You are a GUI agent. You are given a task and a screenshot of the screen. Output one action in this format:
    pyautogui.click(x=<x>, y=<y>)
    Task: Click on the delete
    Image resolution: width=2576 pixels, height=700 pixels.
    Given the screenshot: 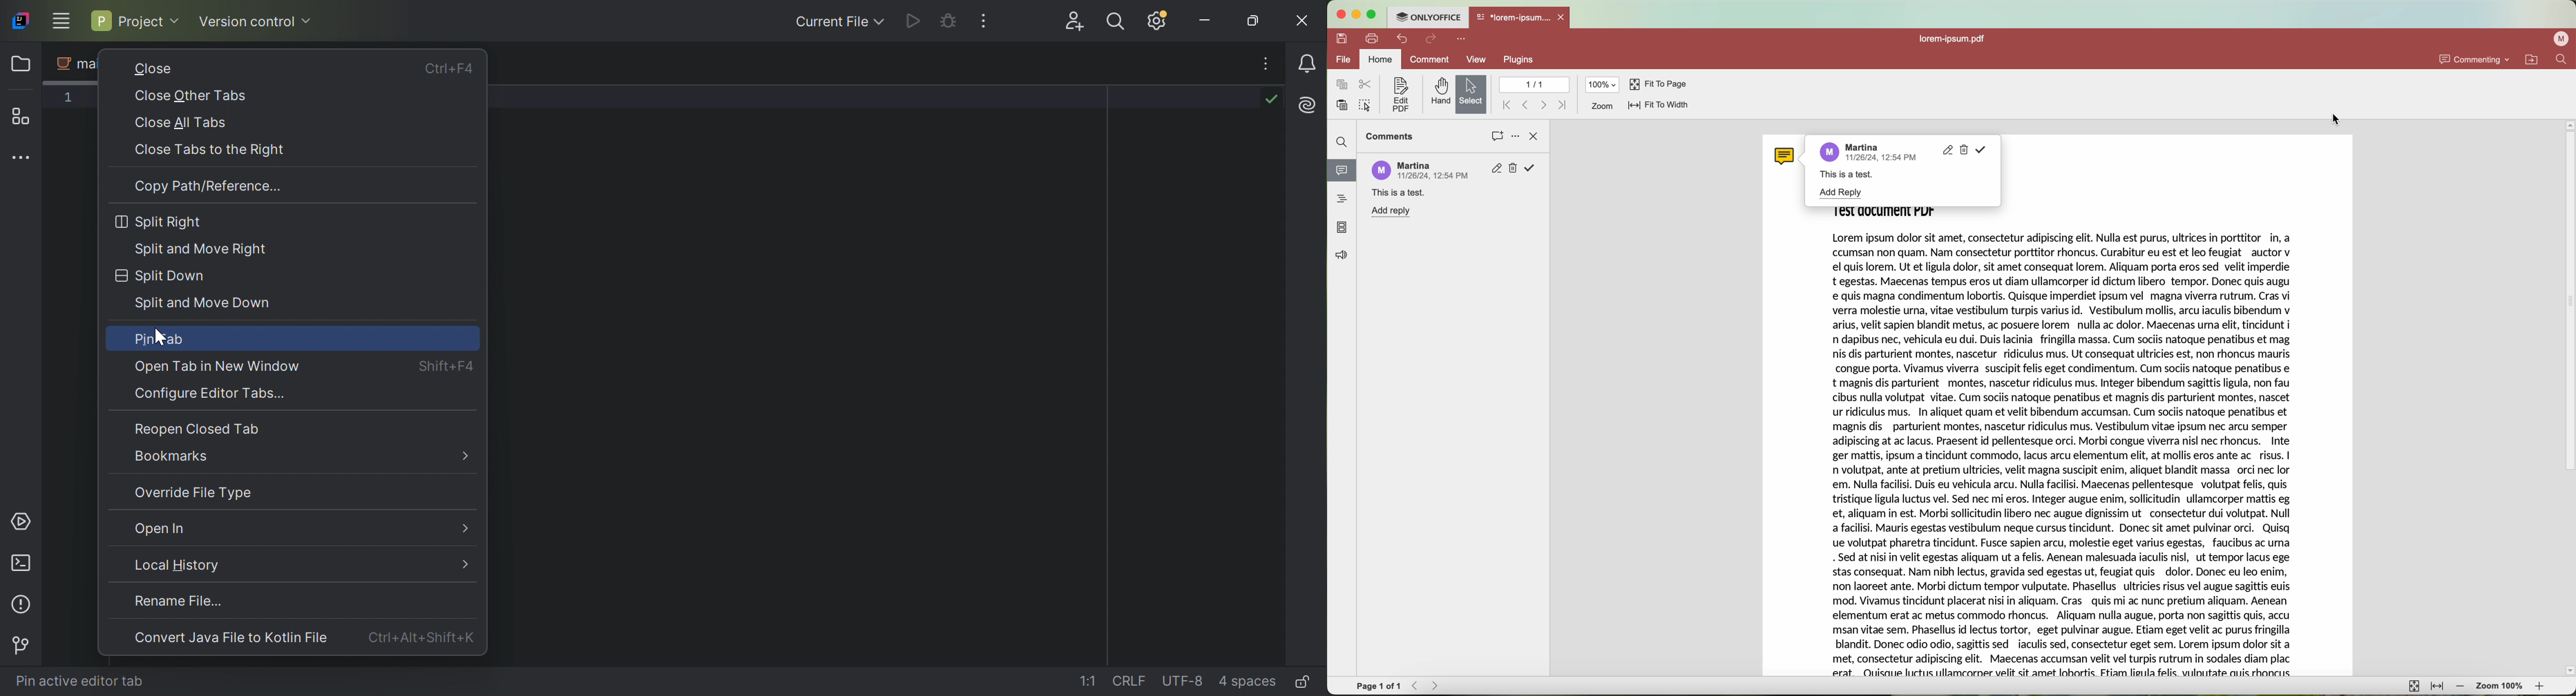 What is the action you would take?
    pyautogui.click(x=1966, y=151)
    